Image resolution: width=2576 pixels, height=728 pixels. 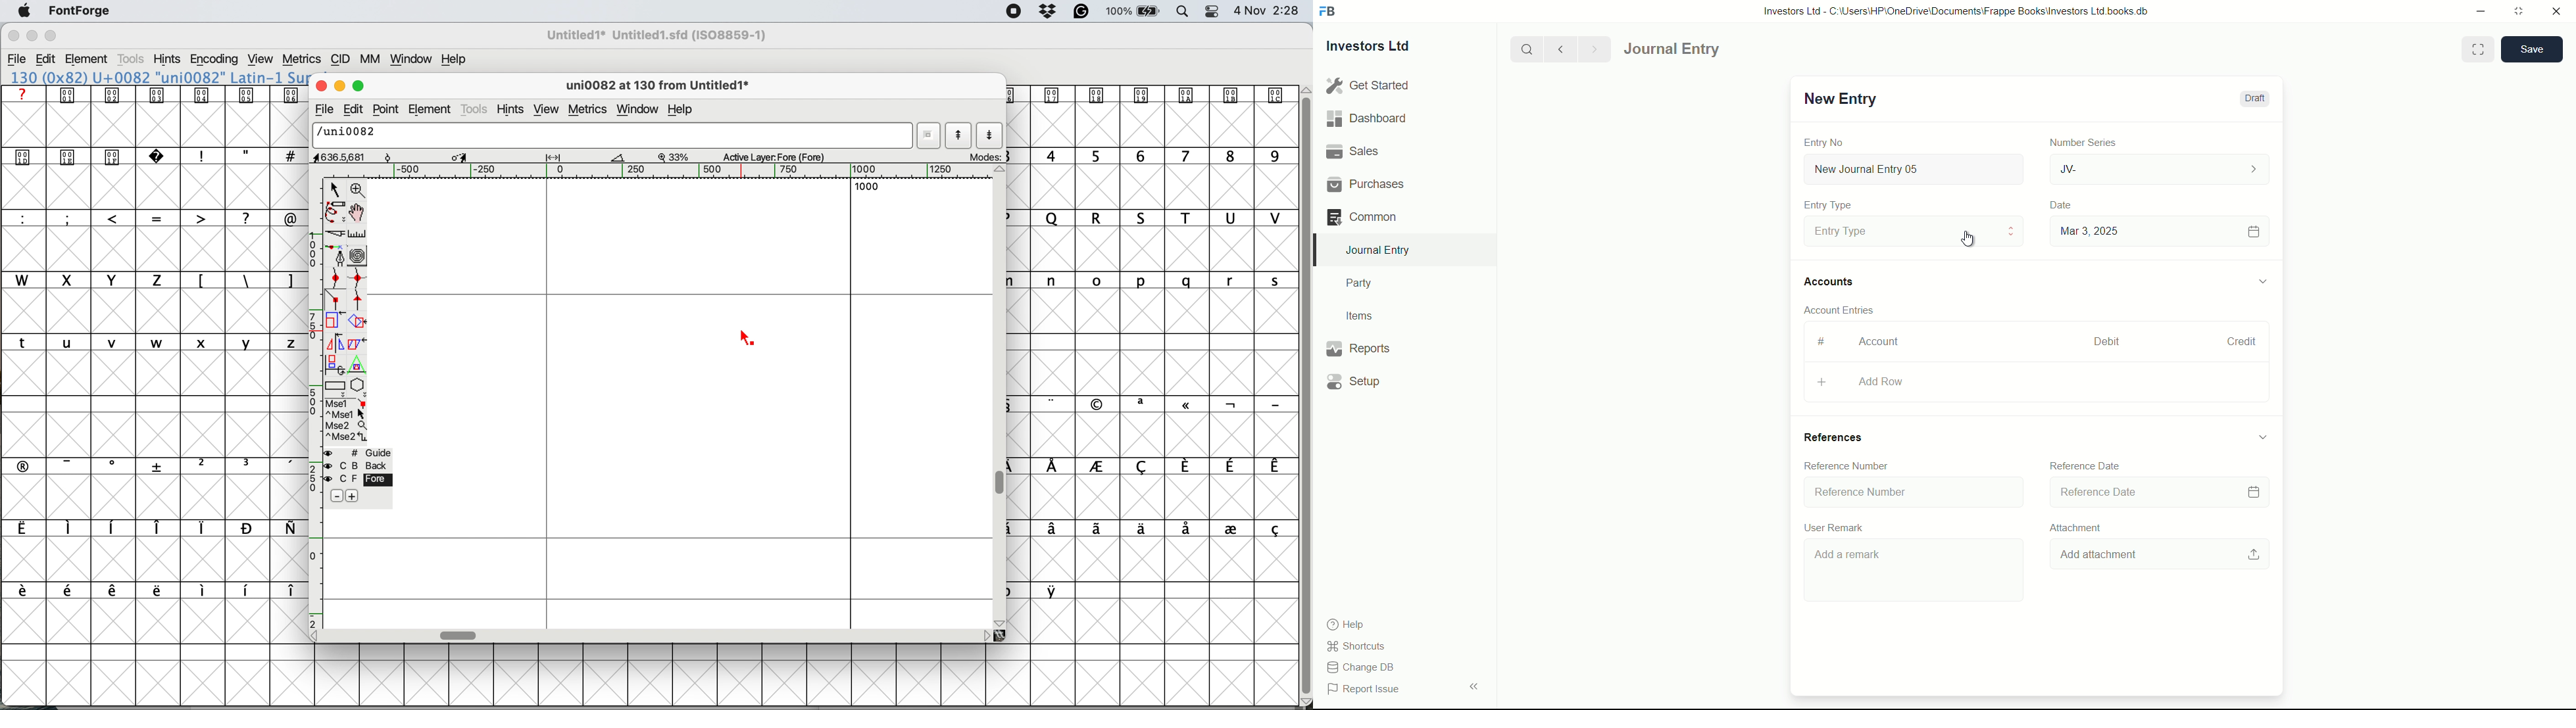 What do you see at coordinates (1845, 308) in the screenshot?
I see `Account Entries` at bounding box center [1845, 308].